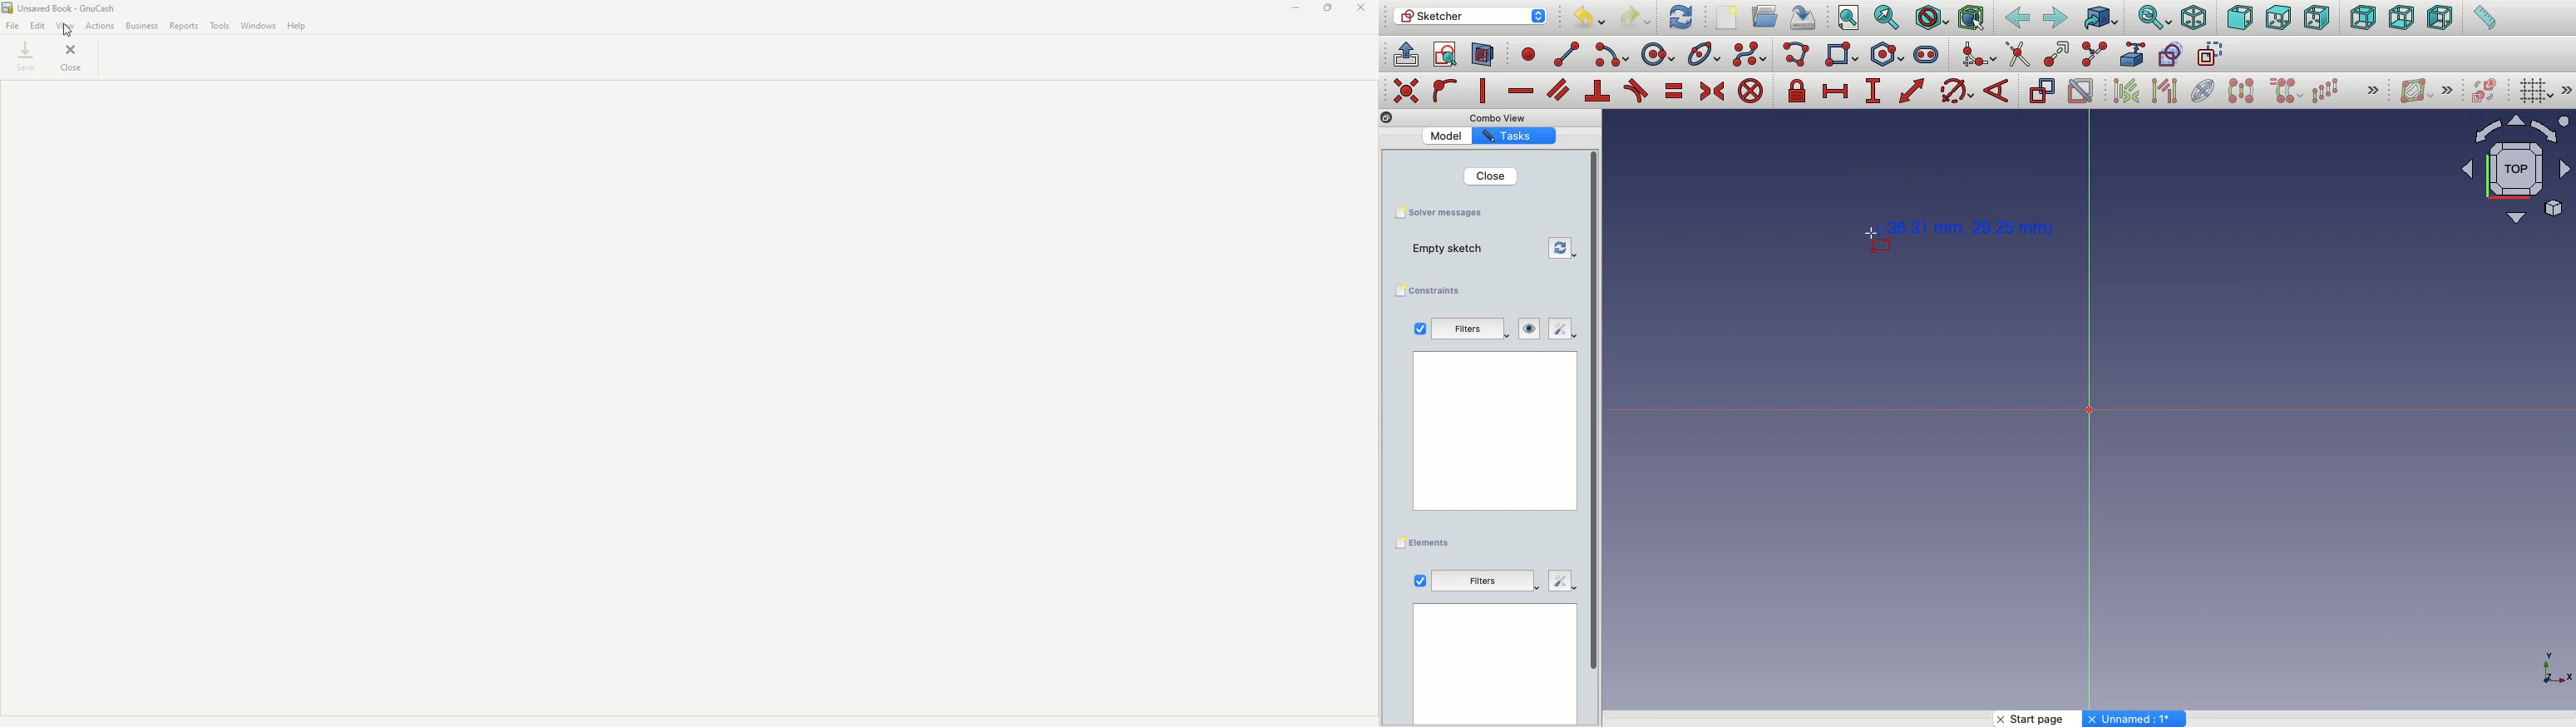 The width and height of the screenshot is (2576, 728). Describe the element at coordinates (1711, 94) in the screenshot. I see `constrain symmetrical ` at that location.